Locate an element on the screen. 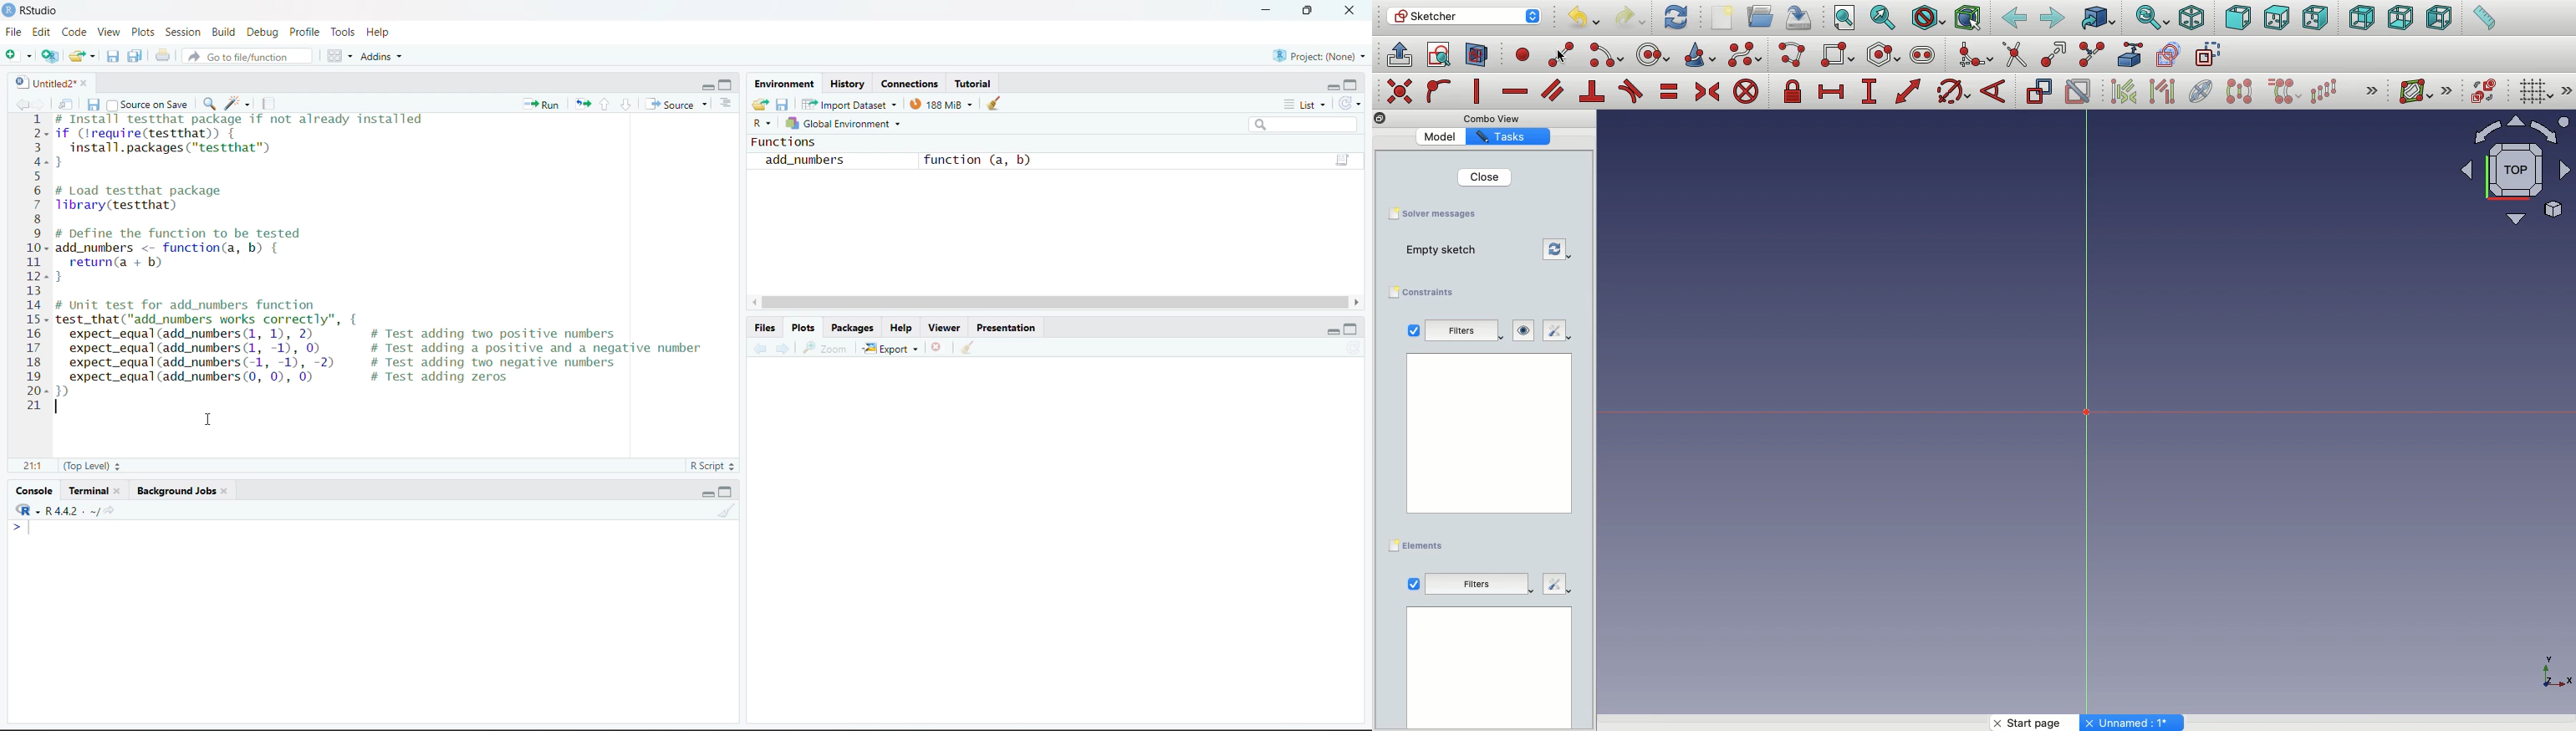 Image resolution: width=2576 pixels, height=756 pixels. # Install testthat package if not already installedif (!require(testthat)) {install.packages ("testthat™)}# Load testthat packageTibrary(testthat)# Define the function to be testedadd_numbers <- function(a, b) {return(a + b)}# Unit test for add_numbers functiontest_that("add_numbers works correctly”, {expect_equal(add_numbers (1, 1), 2) # Test adding two positive numbersexpect_equal(add_numbers (1, -1), 0) # Test adding a positive and a negative numberexpect_equal(add_numbers(-1, -1), -2) # Test adding two negative numbersexpect_equal(add_numbers (0, 0), 0) # Test adding zeros}) is located at coordinates (390, 256).